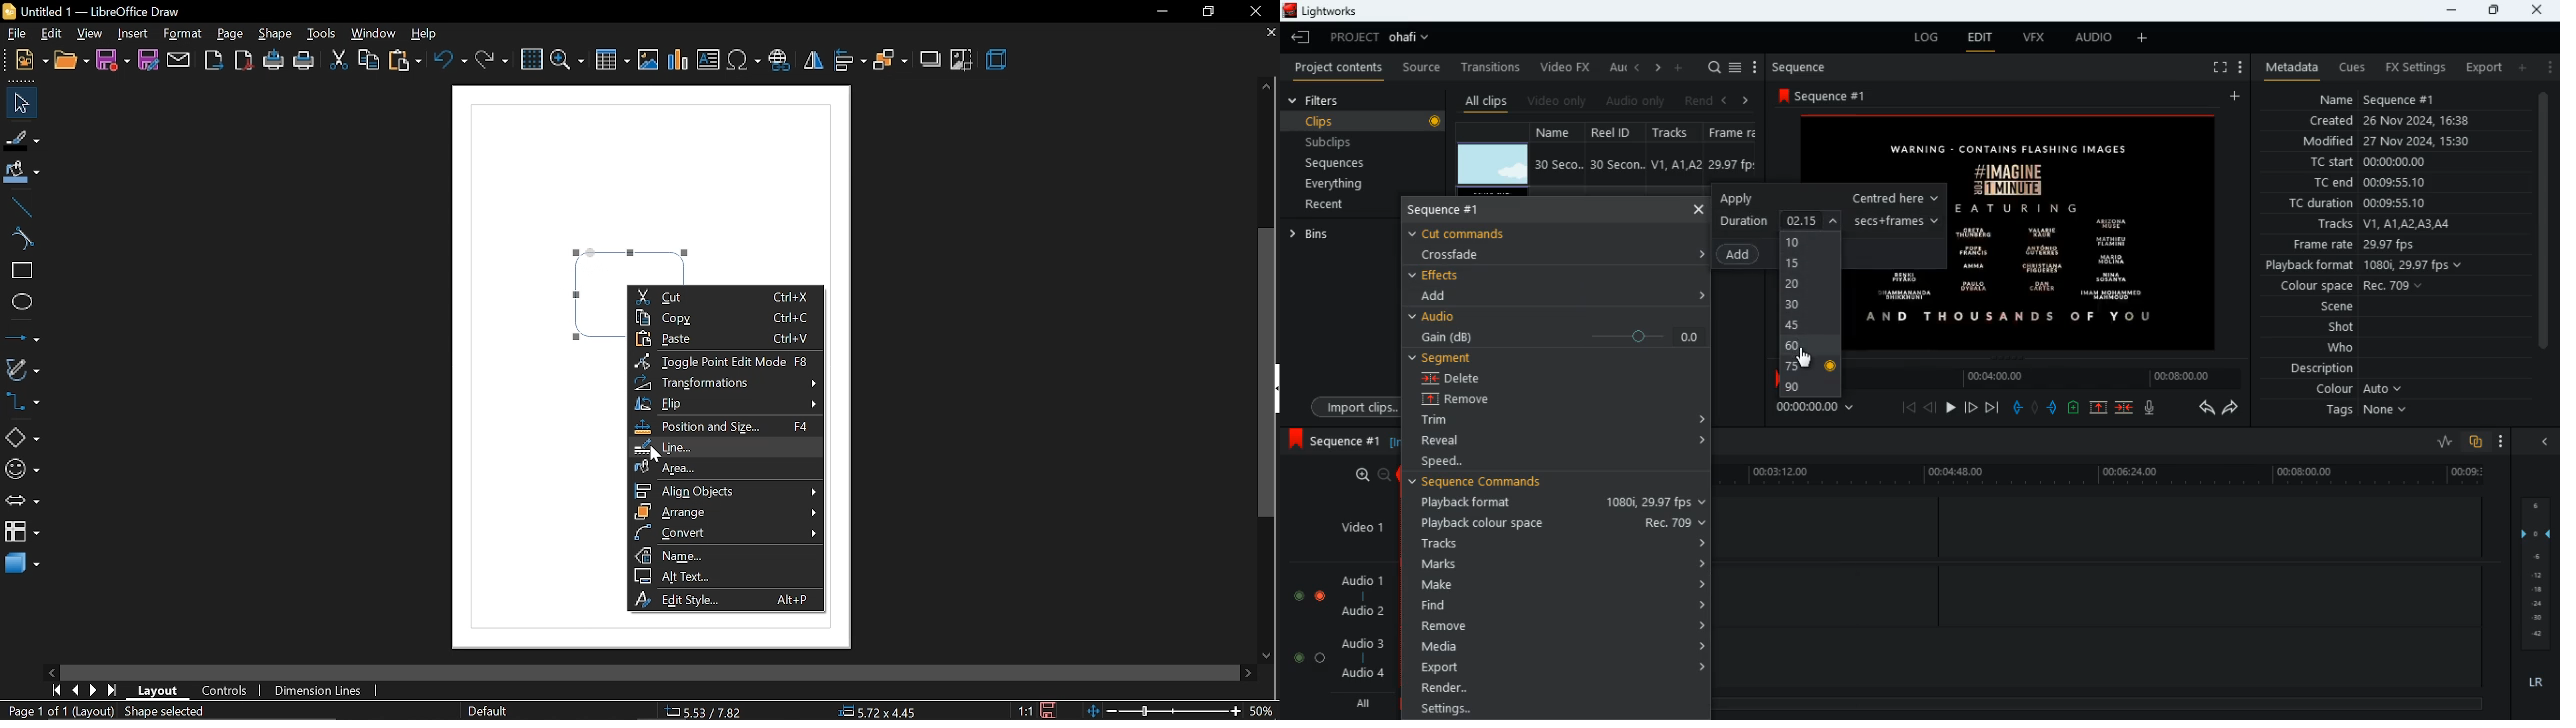 The width and height of the screenshot is (2576, 728). What do you see at coordinates (178, 61) in the screenshot?
I see `attach` at bounding box center [178, 61].